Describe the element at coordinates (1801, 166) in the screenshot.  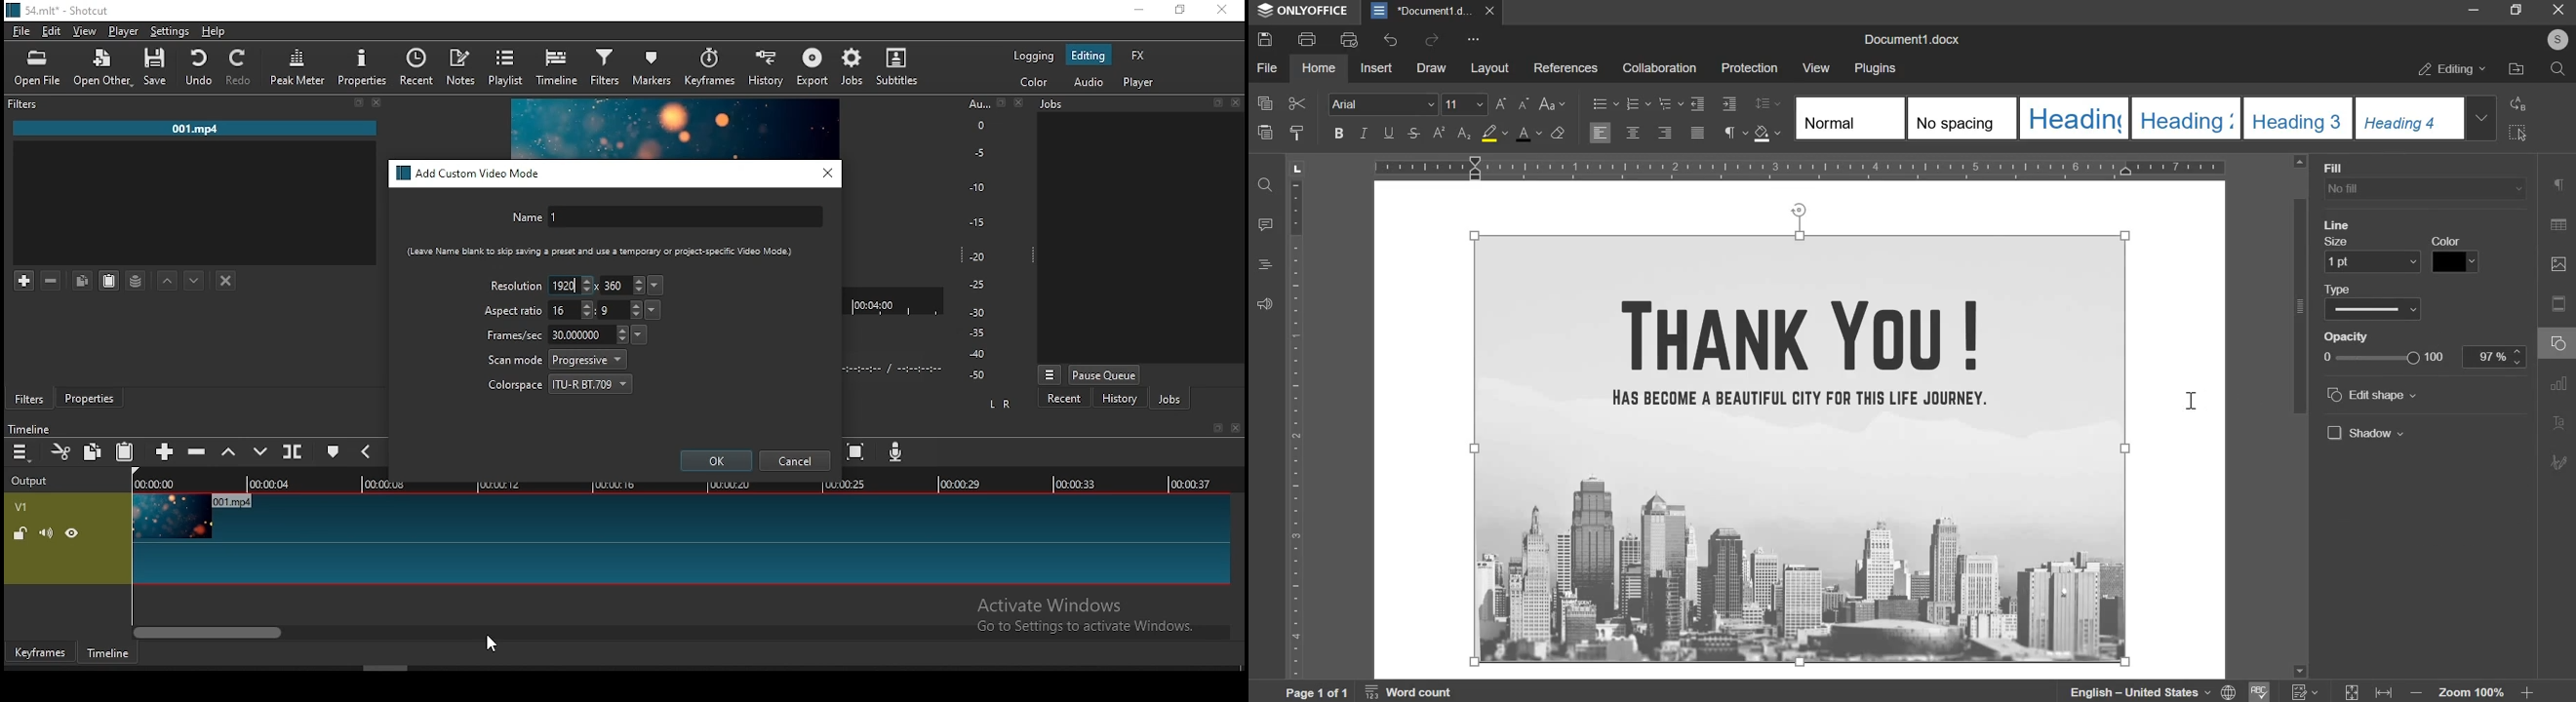
I see `ruler` at that location.